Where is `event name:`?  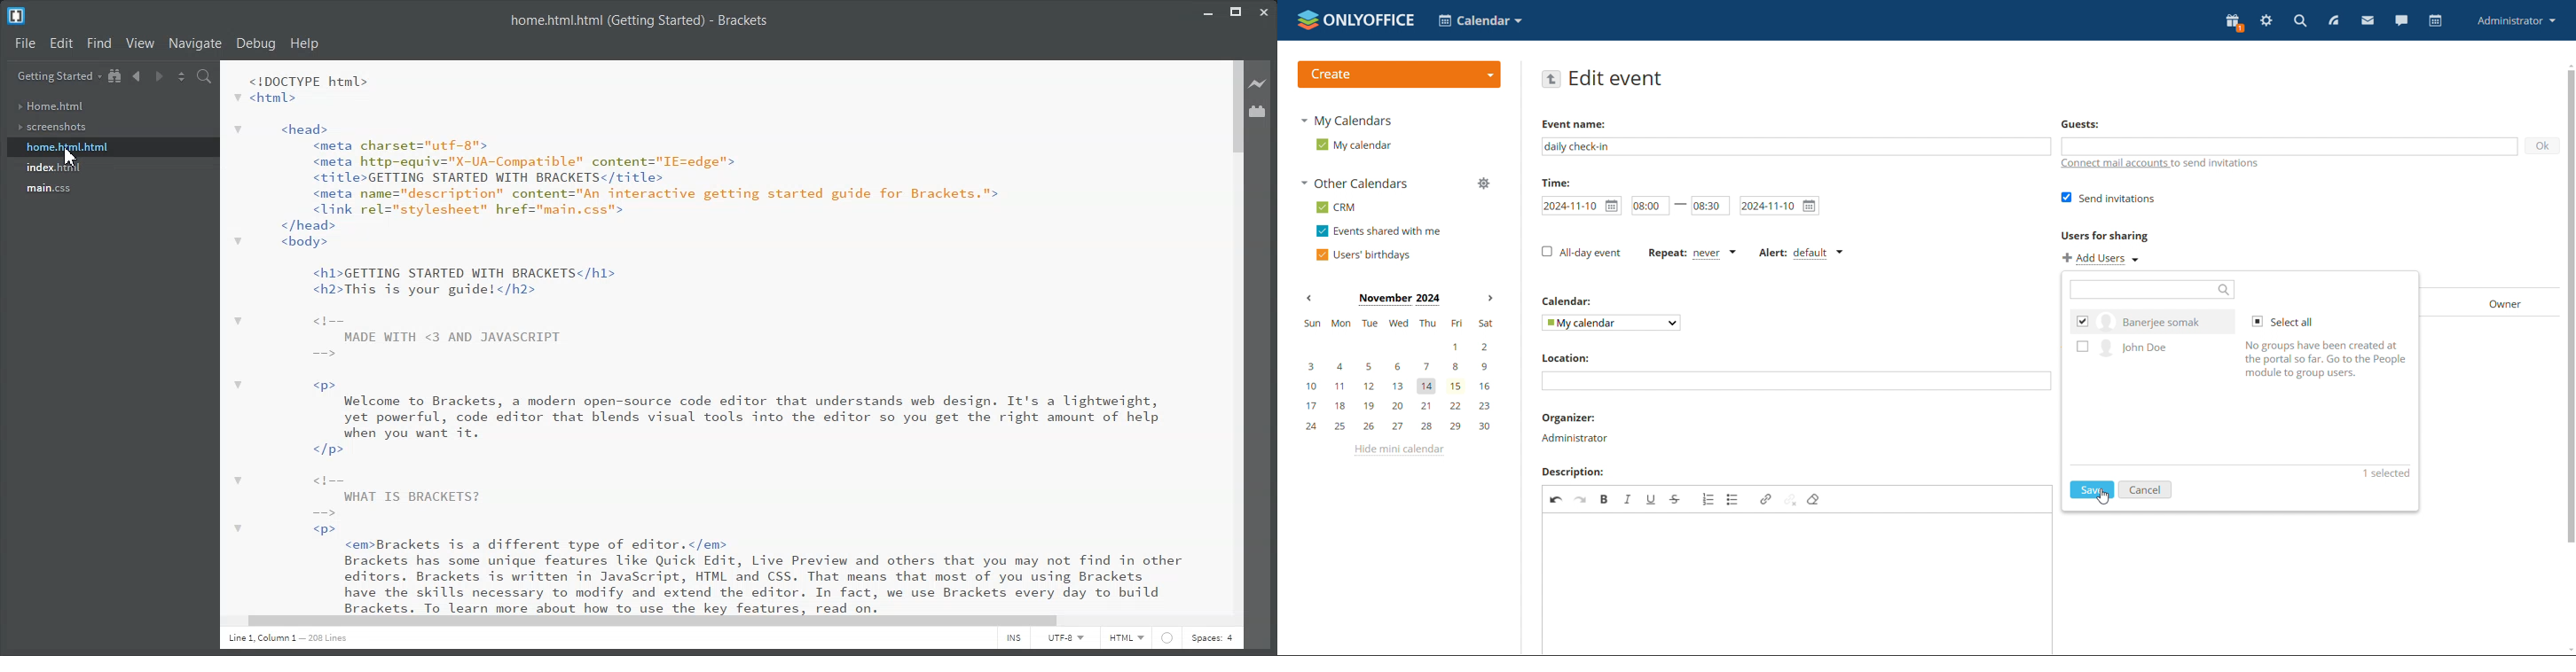
event name: is located at coordinates (1585, 122).